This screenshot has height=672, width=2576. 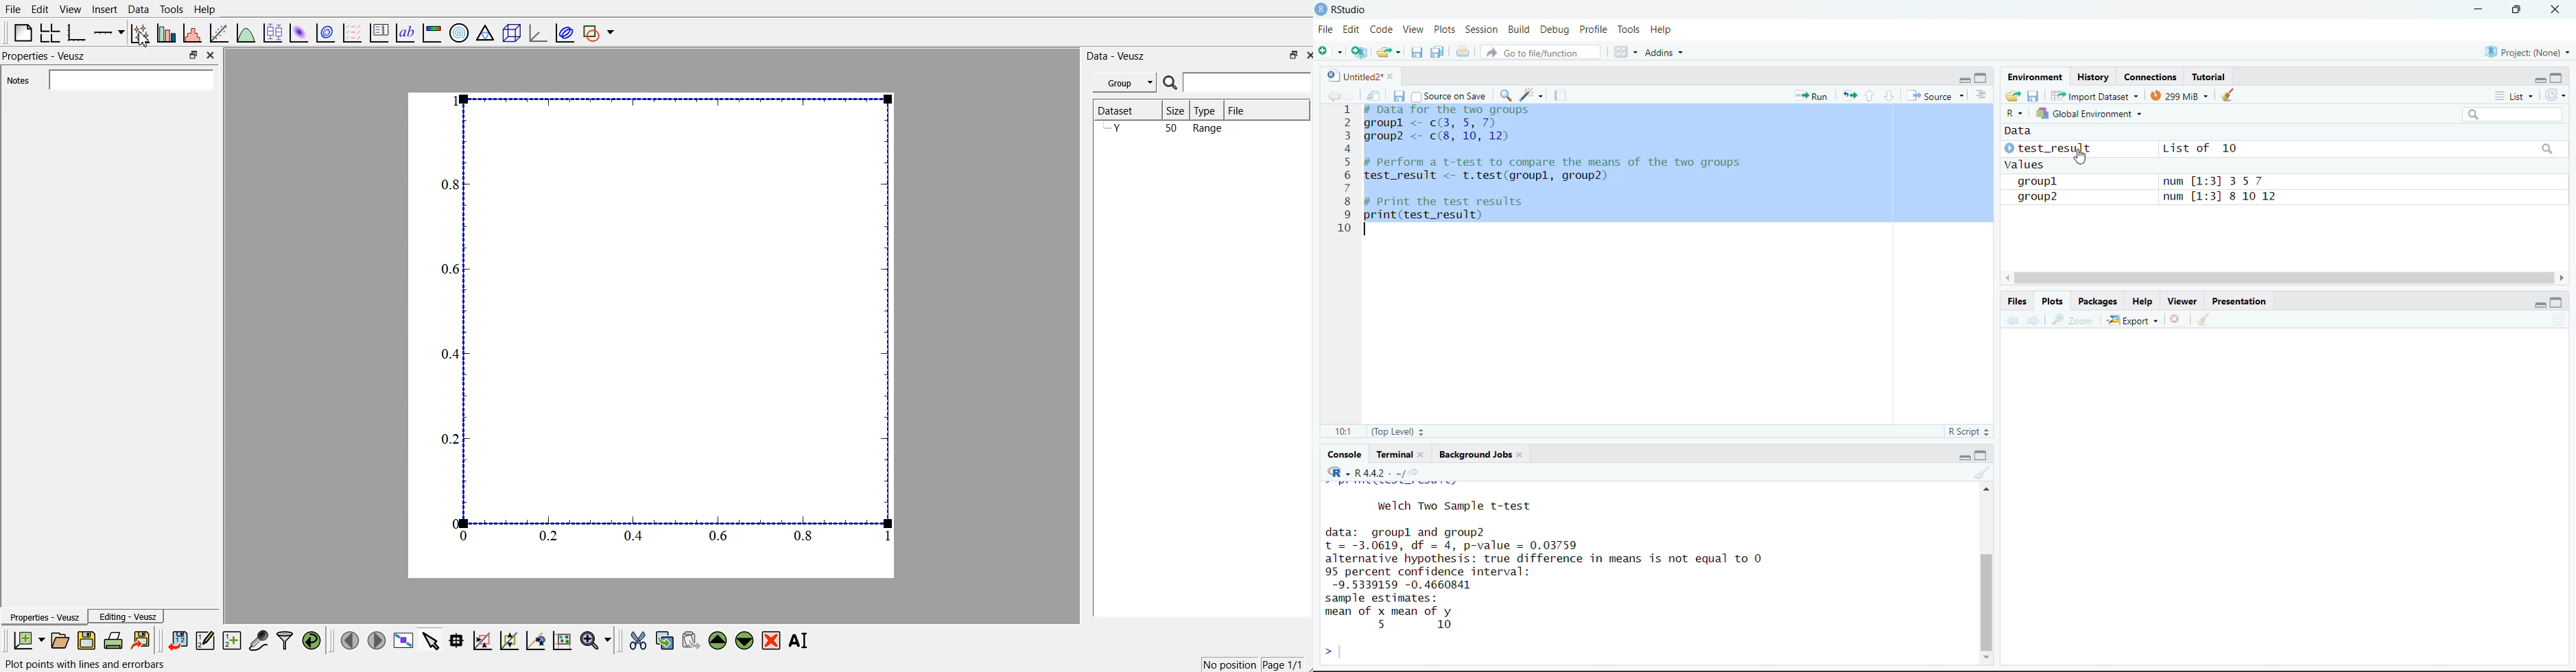 I want to click on clear objects from the workspace, so click(x=2228, y=94).